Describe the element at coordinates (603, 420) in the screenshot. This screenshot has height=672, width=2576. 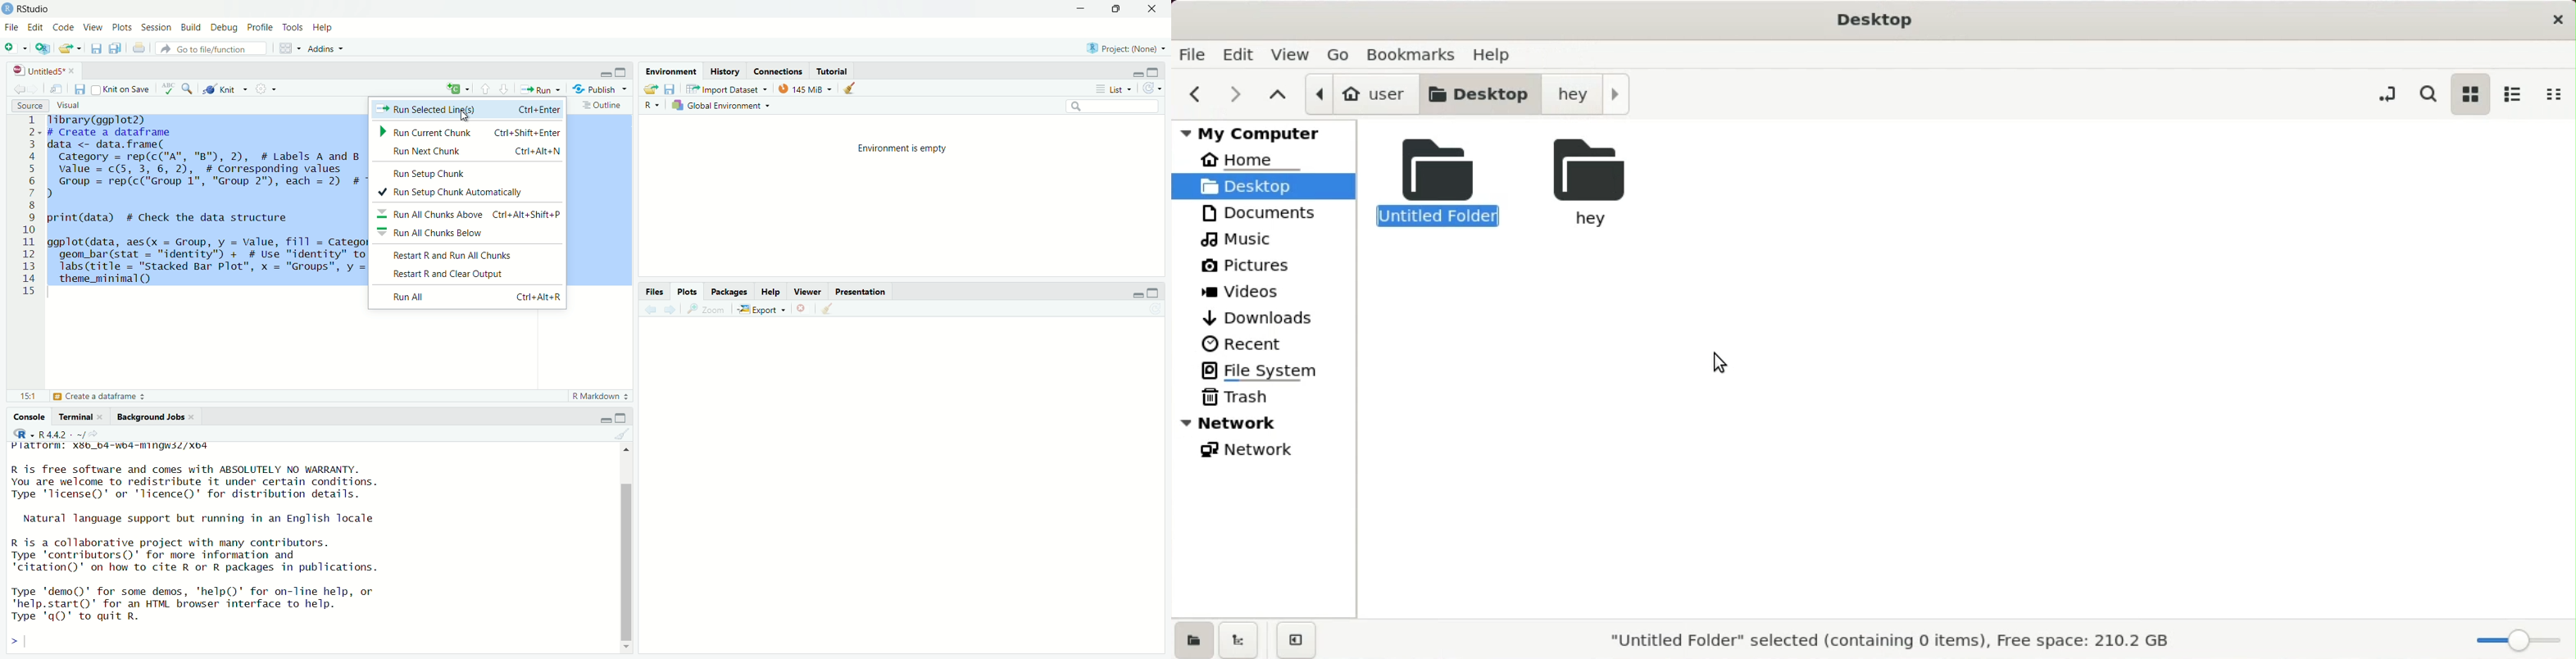
I see `Minimize` at that location.